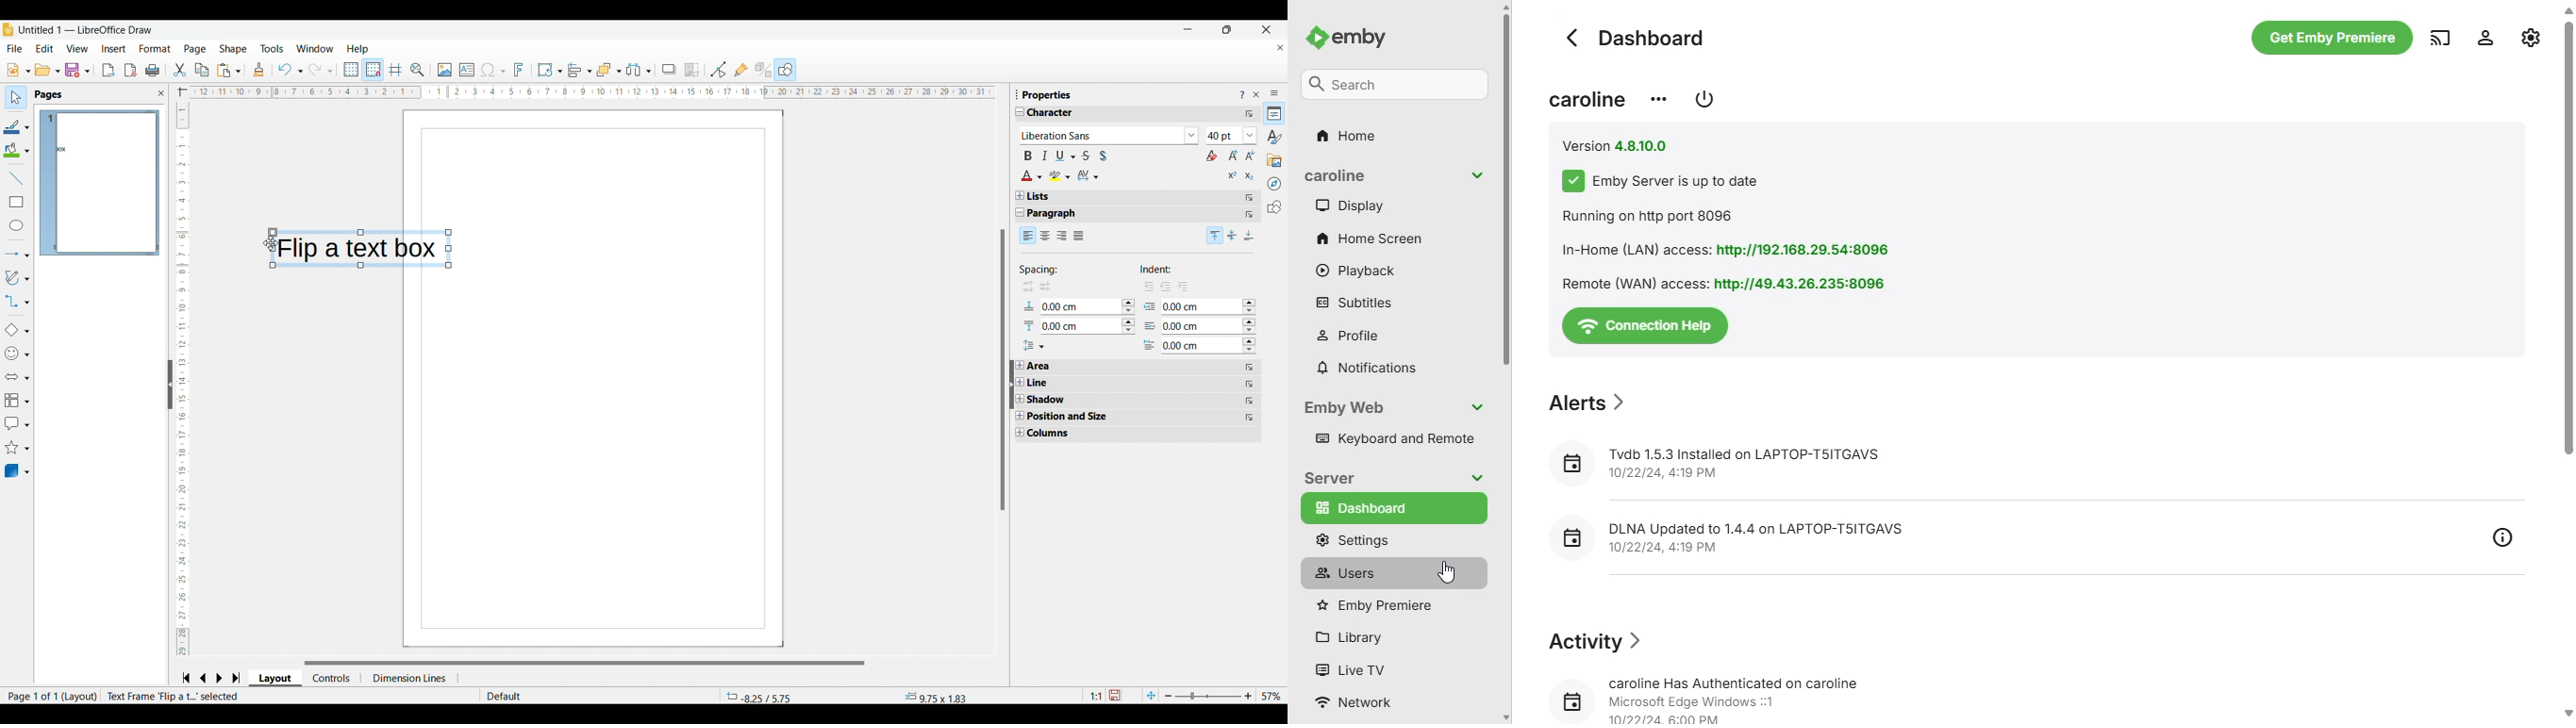 The image size is (2576, 728). I want to click on Horizontal slider, so click(584, 663).